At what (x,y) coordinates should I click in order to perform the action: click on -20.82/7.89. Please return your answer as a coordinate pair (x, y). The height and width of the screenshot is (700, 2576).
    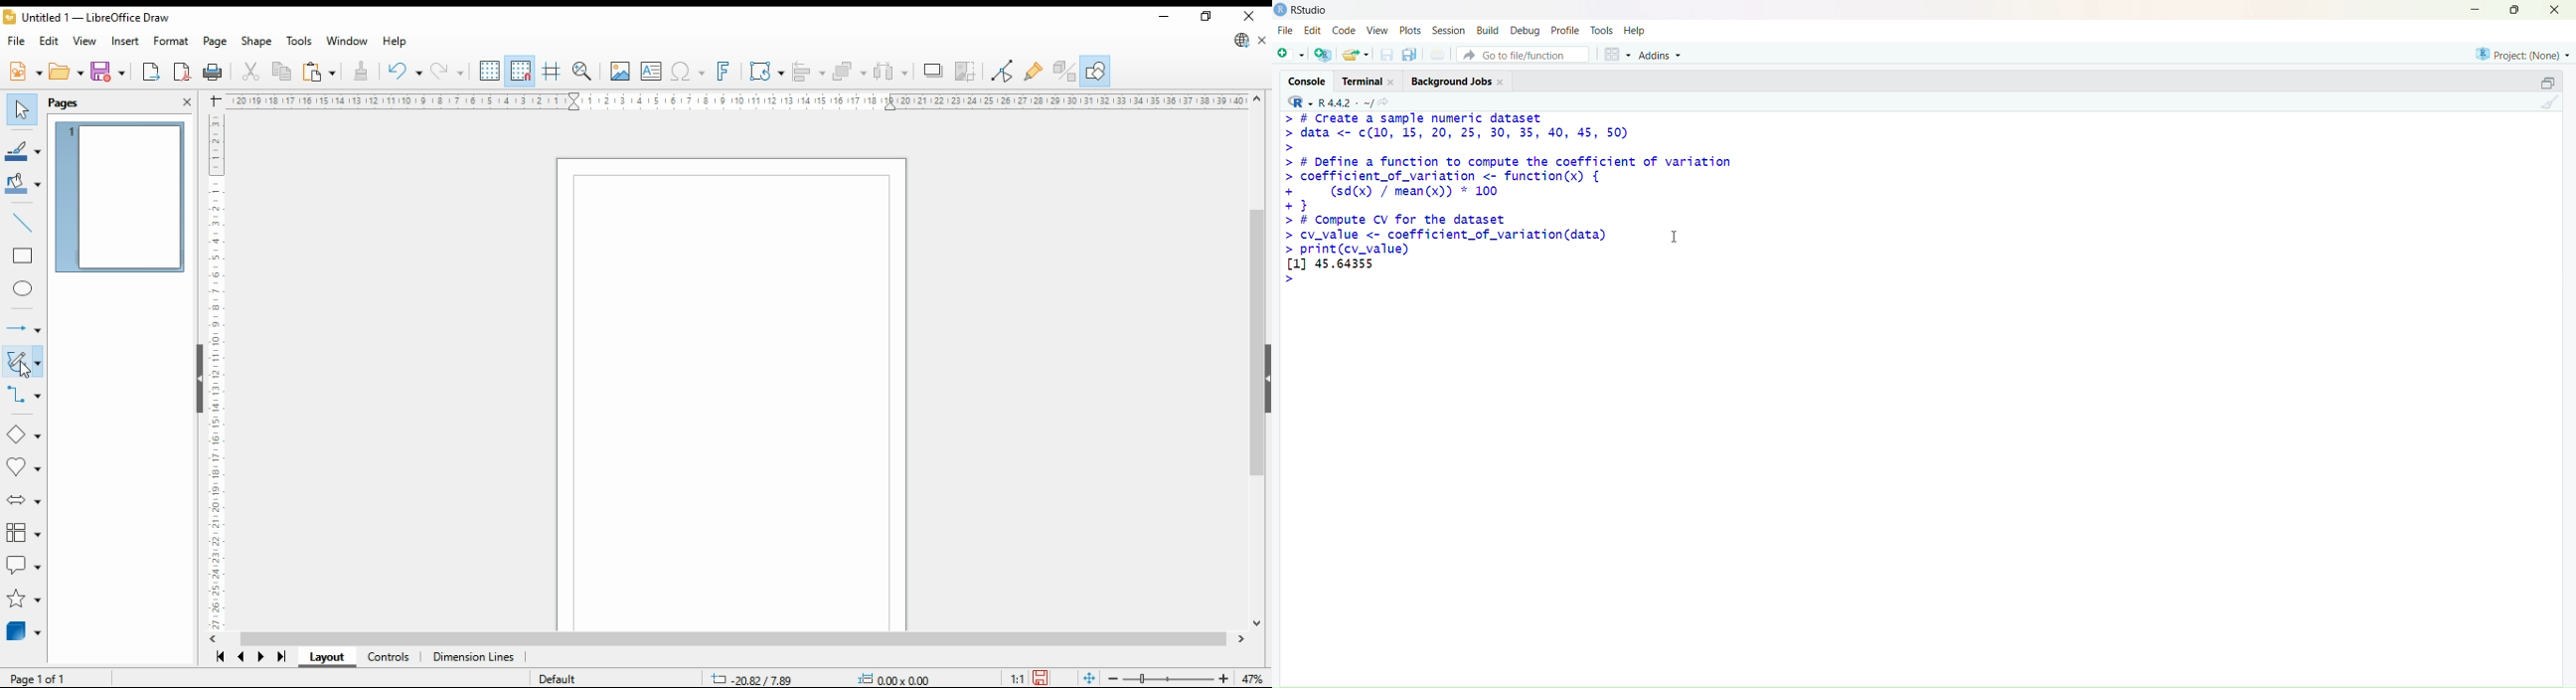
    Looking at the image, I should click on (753, 680).